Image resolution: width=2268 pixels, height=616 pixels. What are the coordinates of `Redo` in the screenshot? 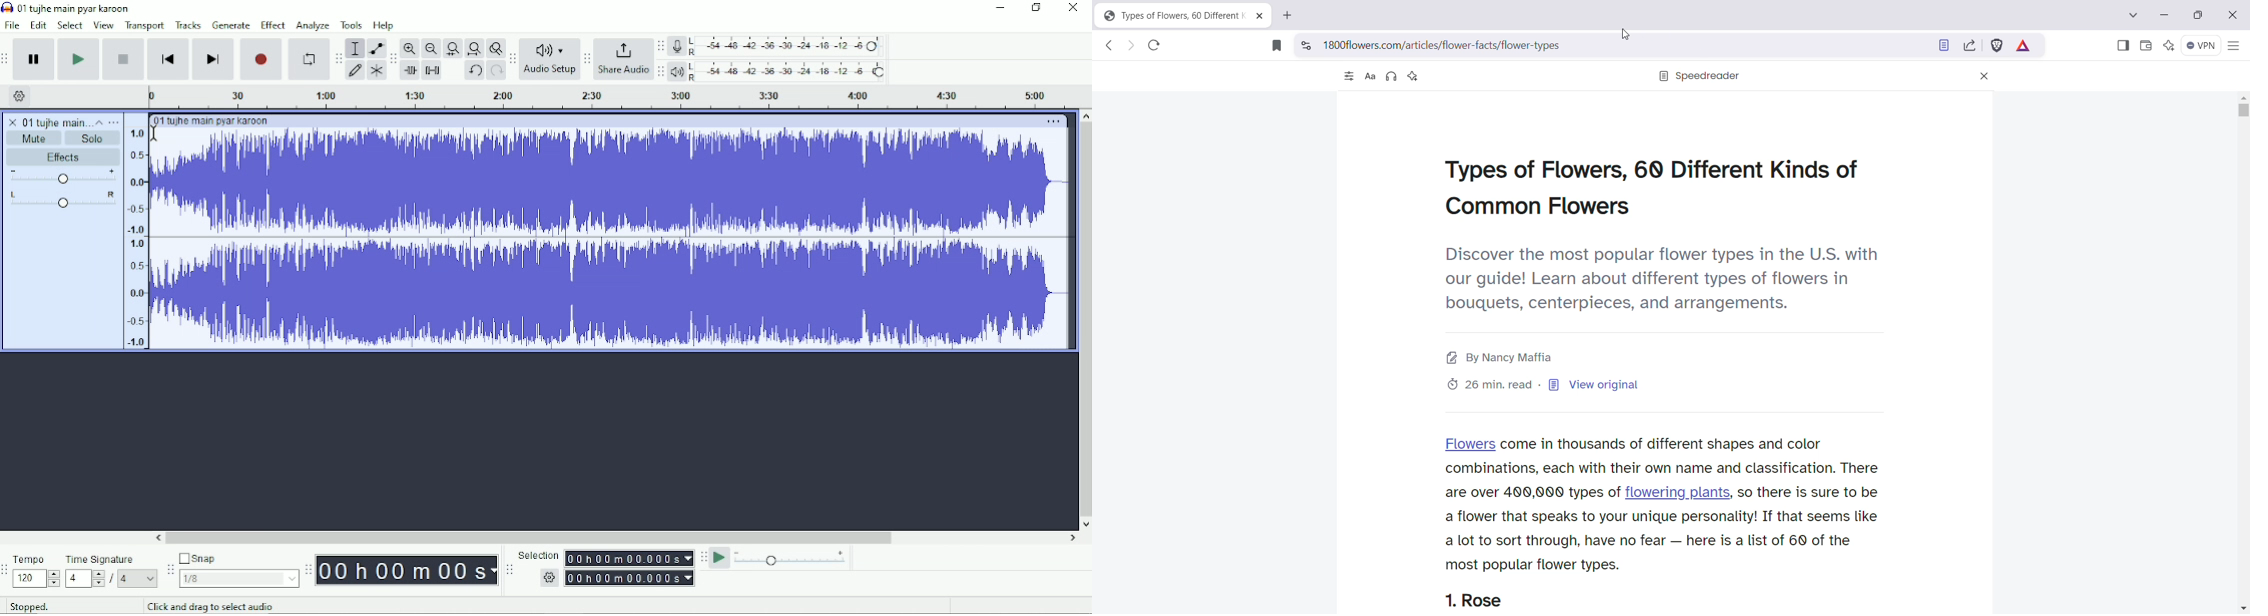 It's located at (496, 71).